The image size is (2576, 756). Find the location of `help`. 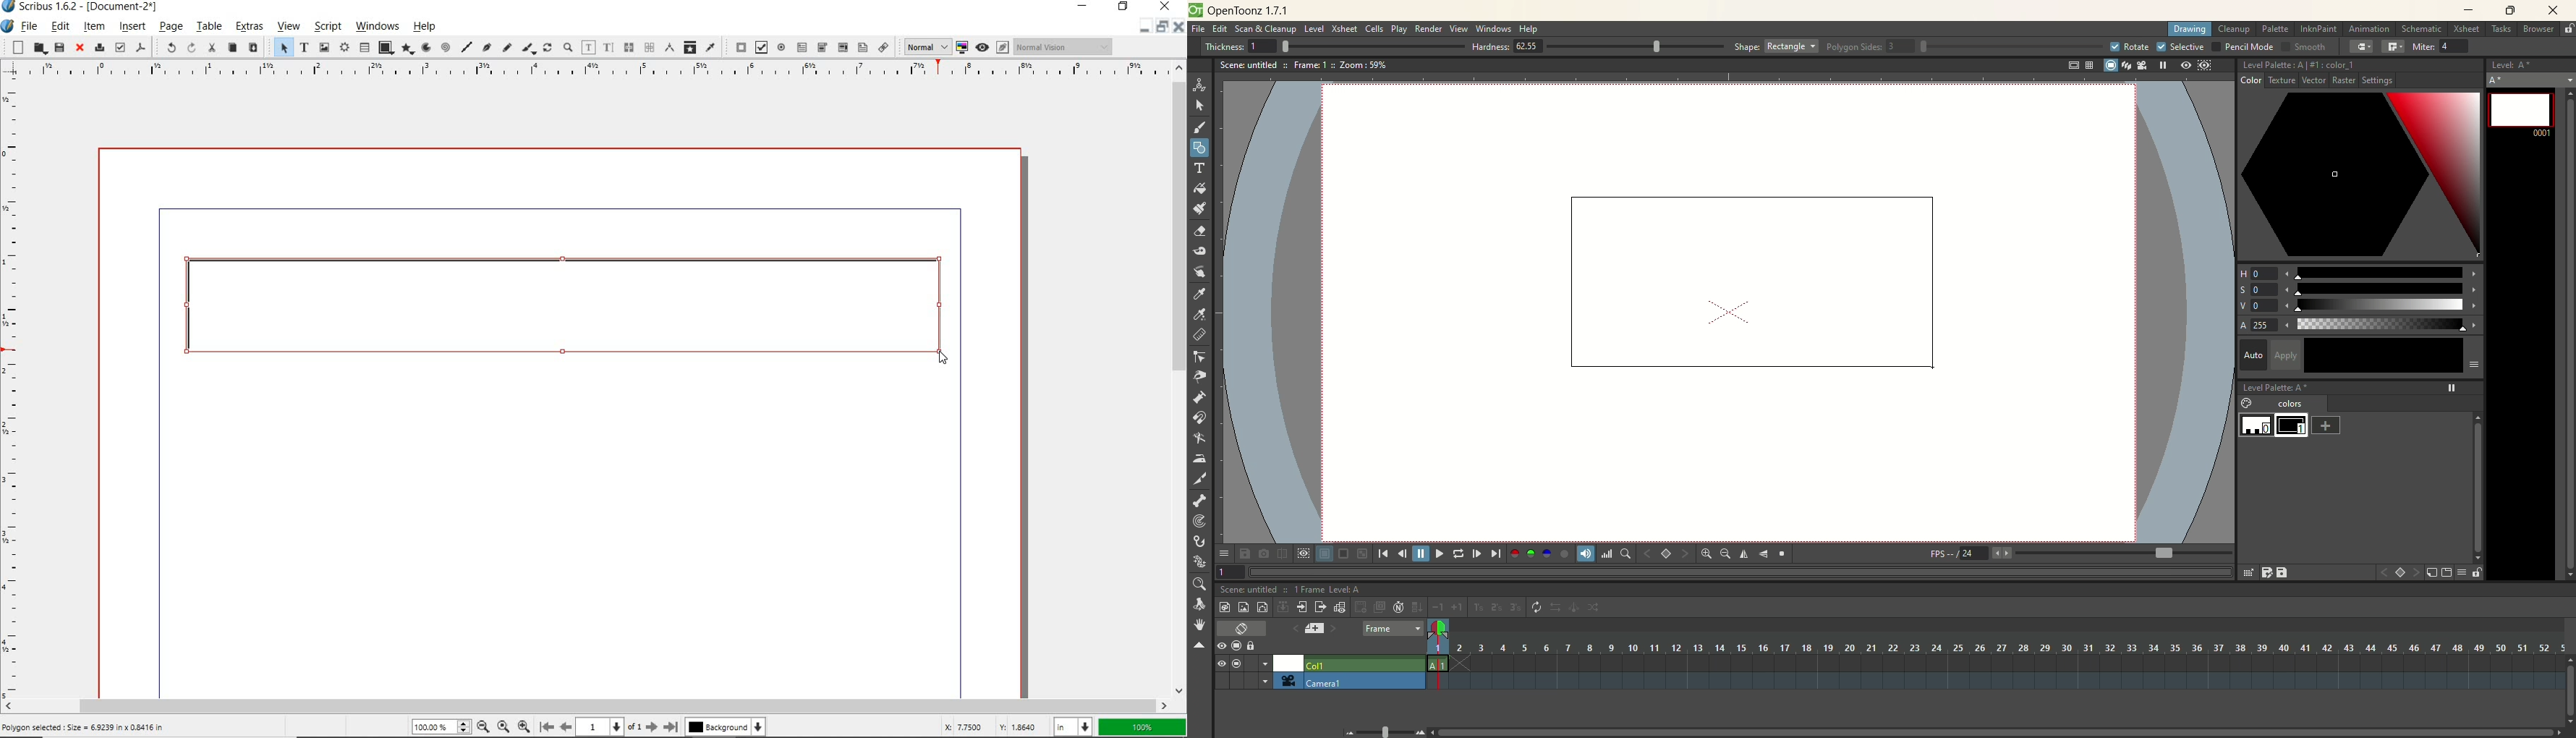

help is located at coordinates (427, 26).